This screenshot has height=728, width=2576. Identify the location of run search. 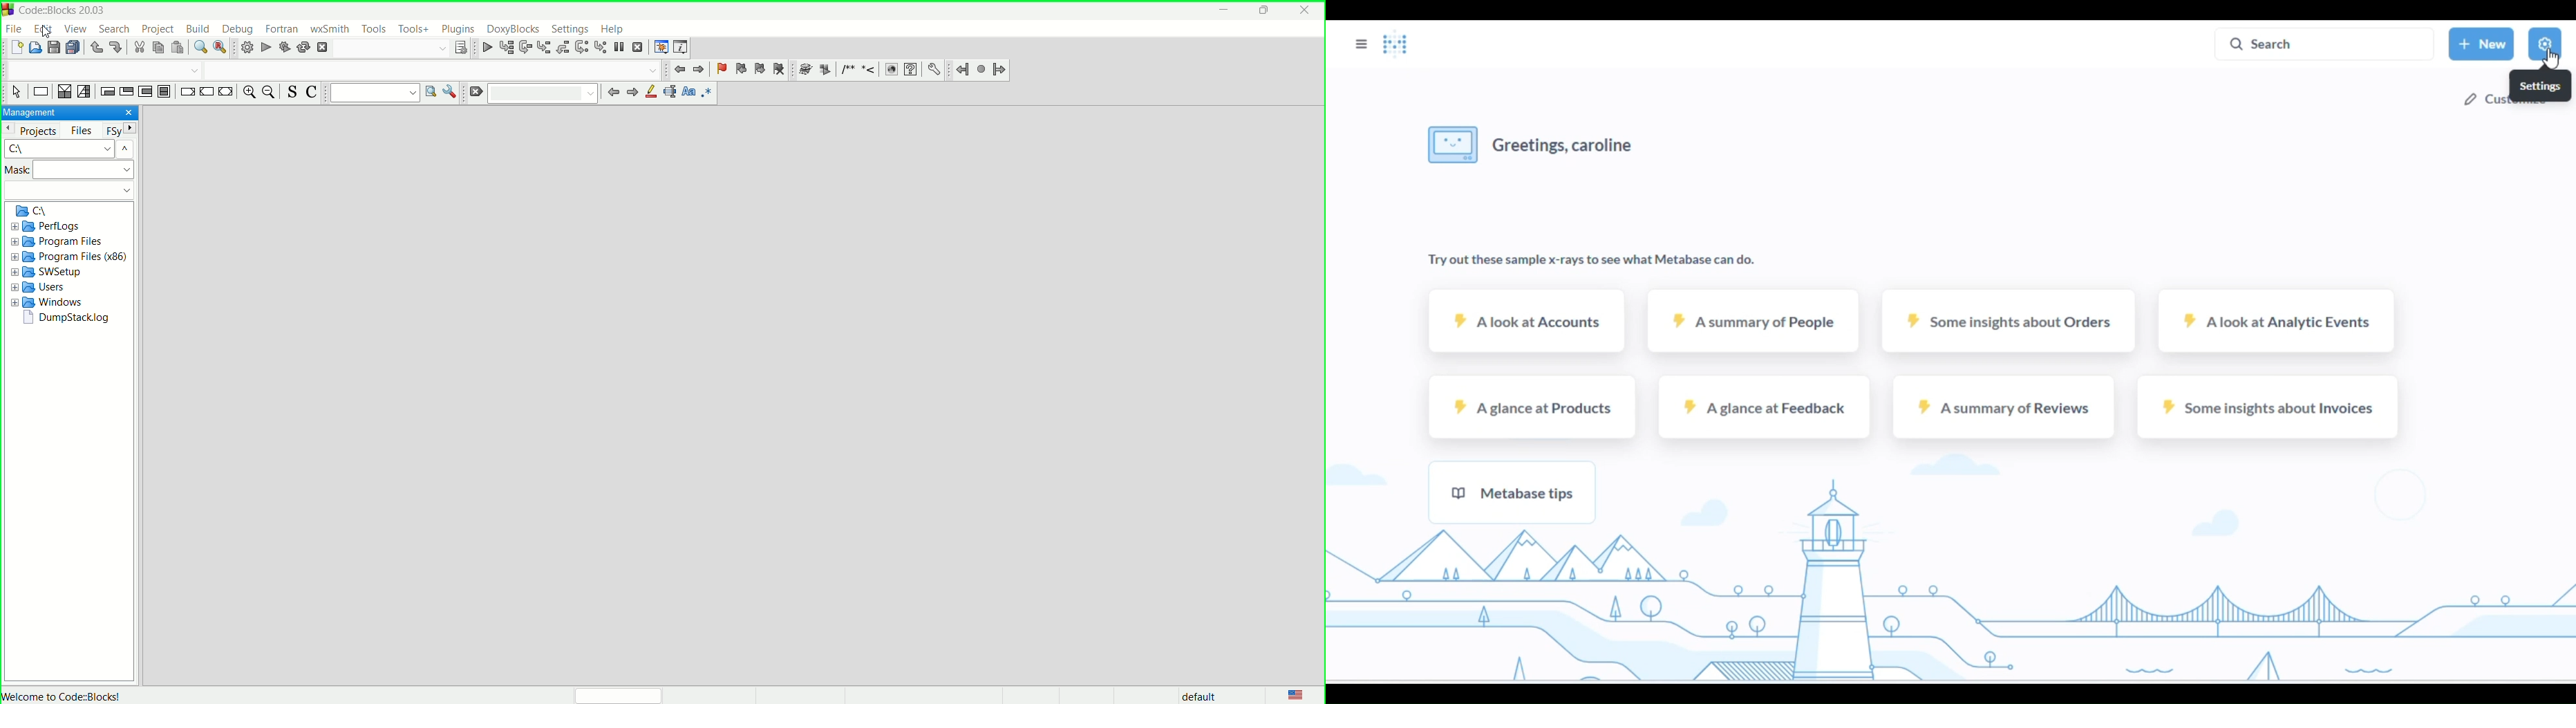
(431, 92).